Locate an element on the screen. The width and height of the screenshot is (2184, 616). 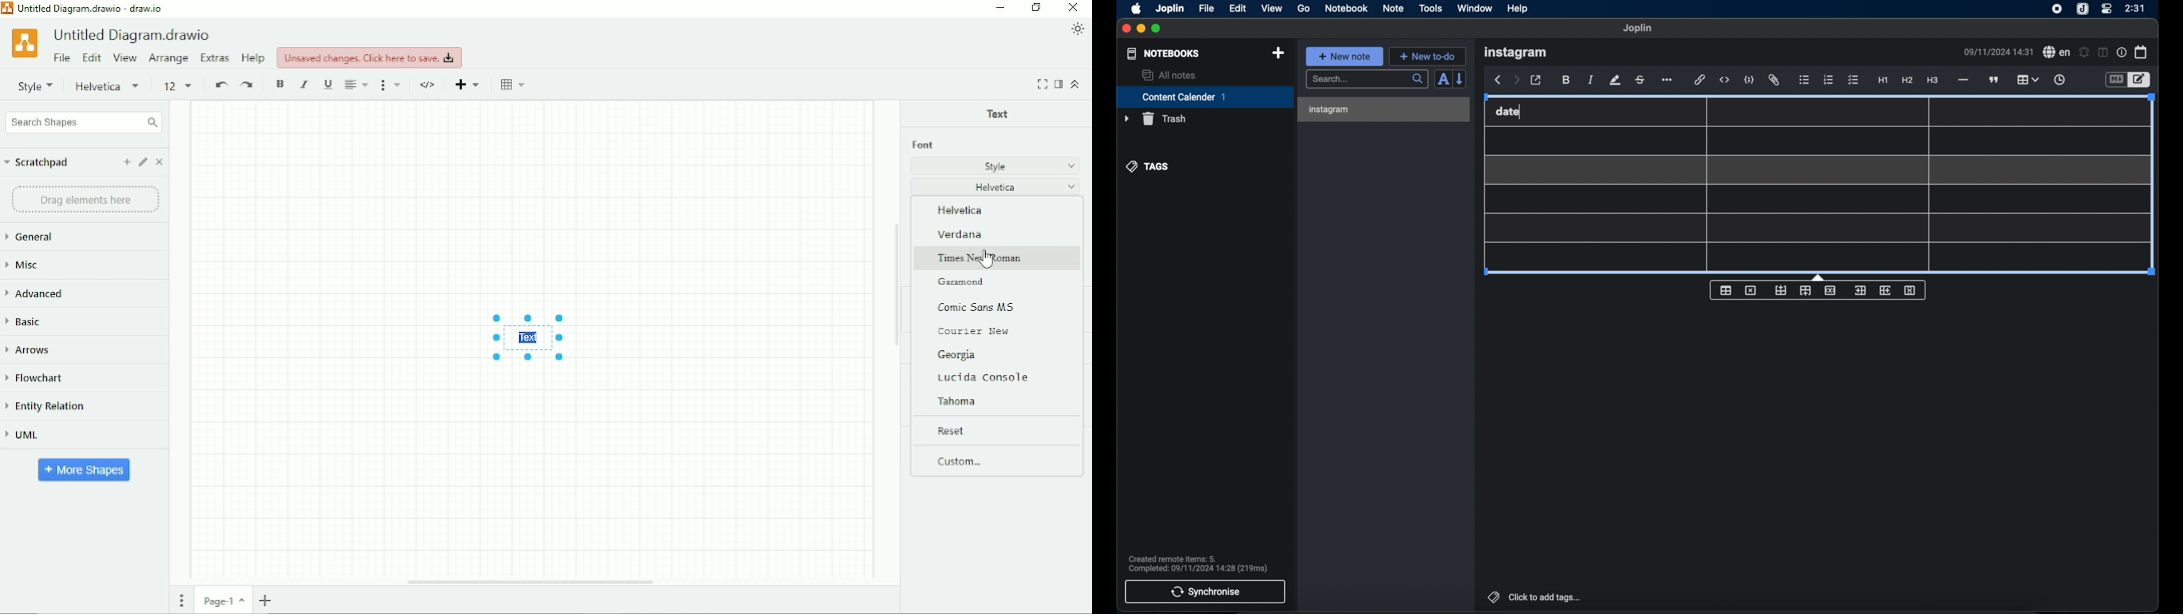
maximize is located at coordinates (1157, 29).